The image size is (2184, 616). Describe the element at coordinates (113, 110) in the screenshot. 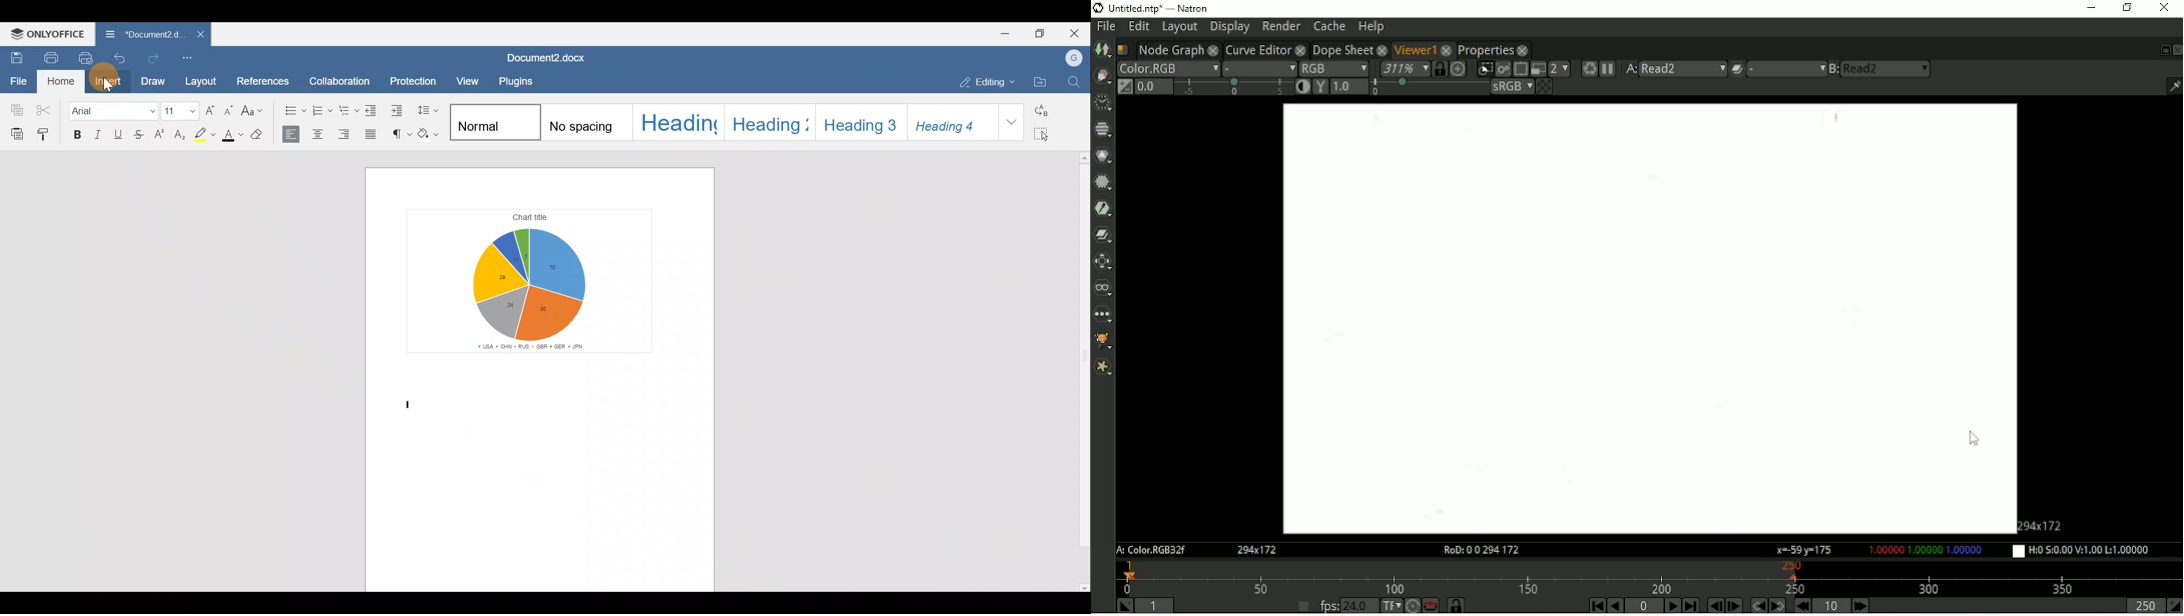

I see `Font name` at that location.